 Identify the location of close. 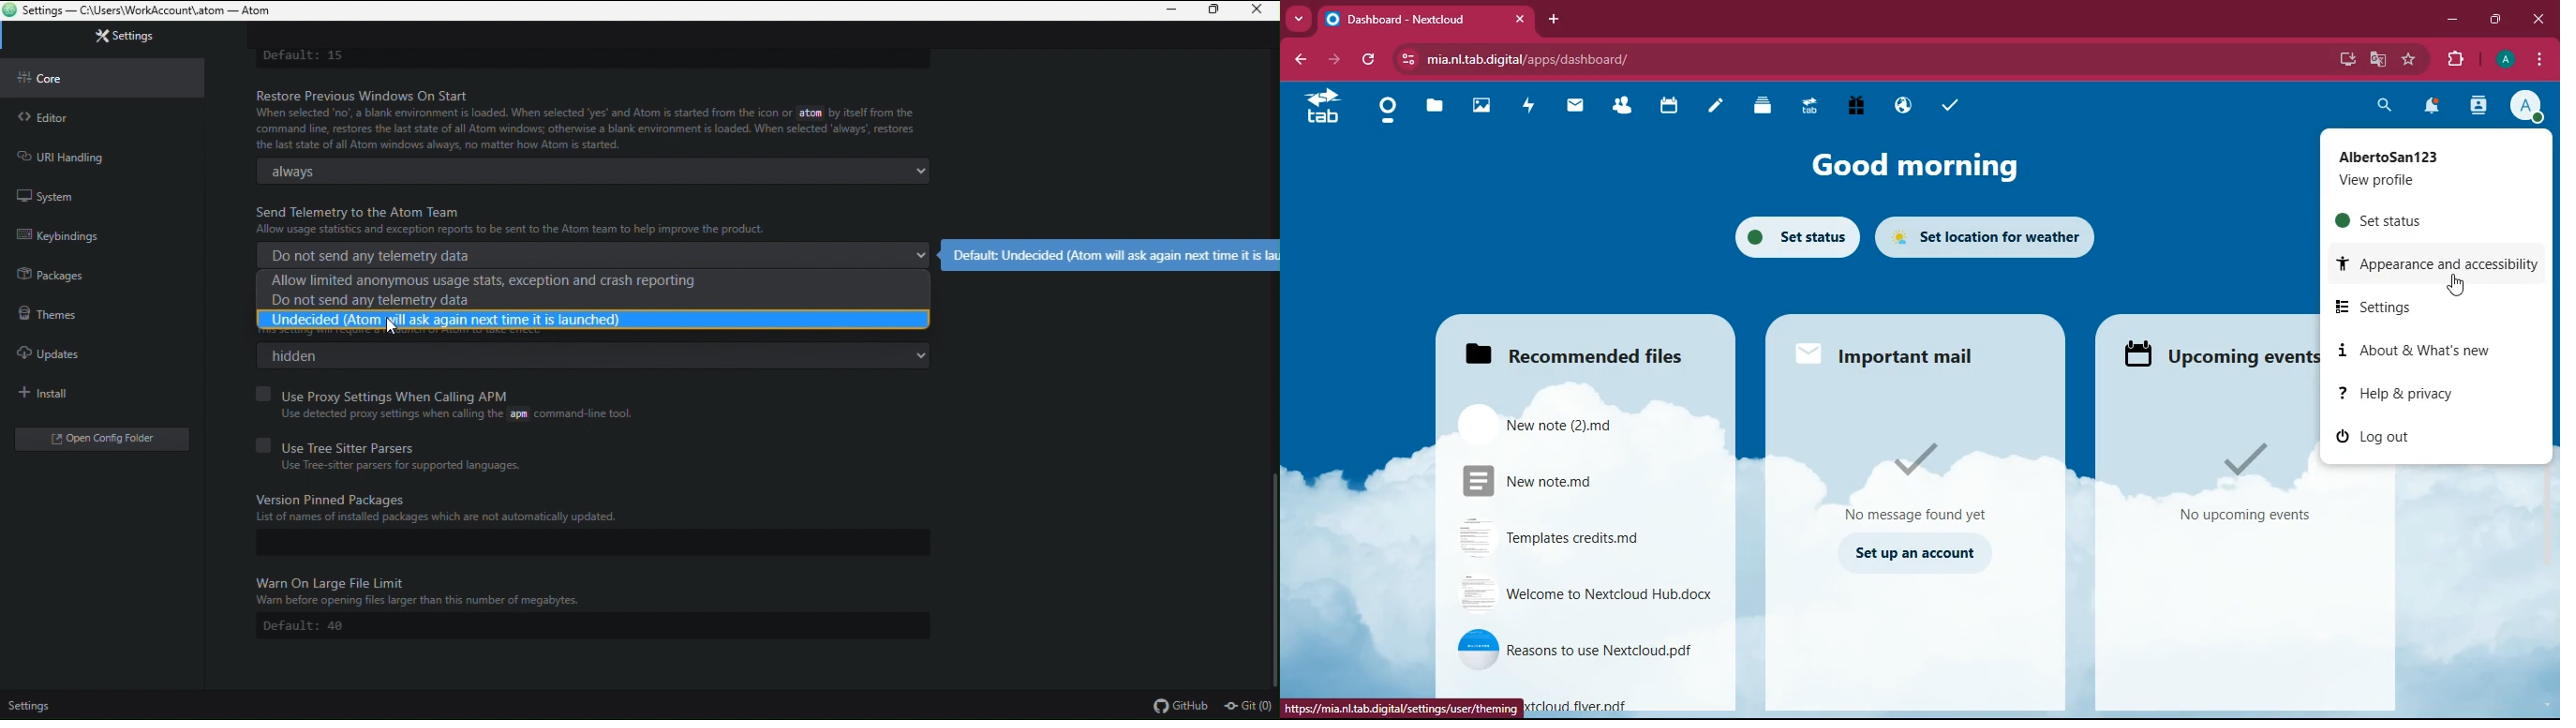
(2539, 20).